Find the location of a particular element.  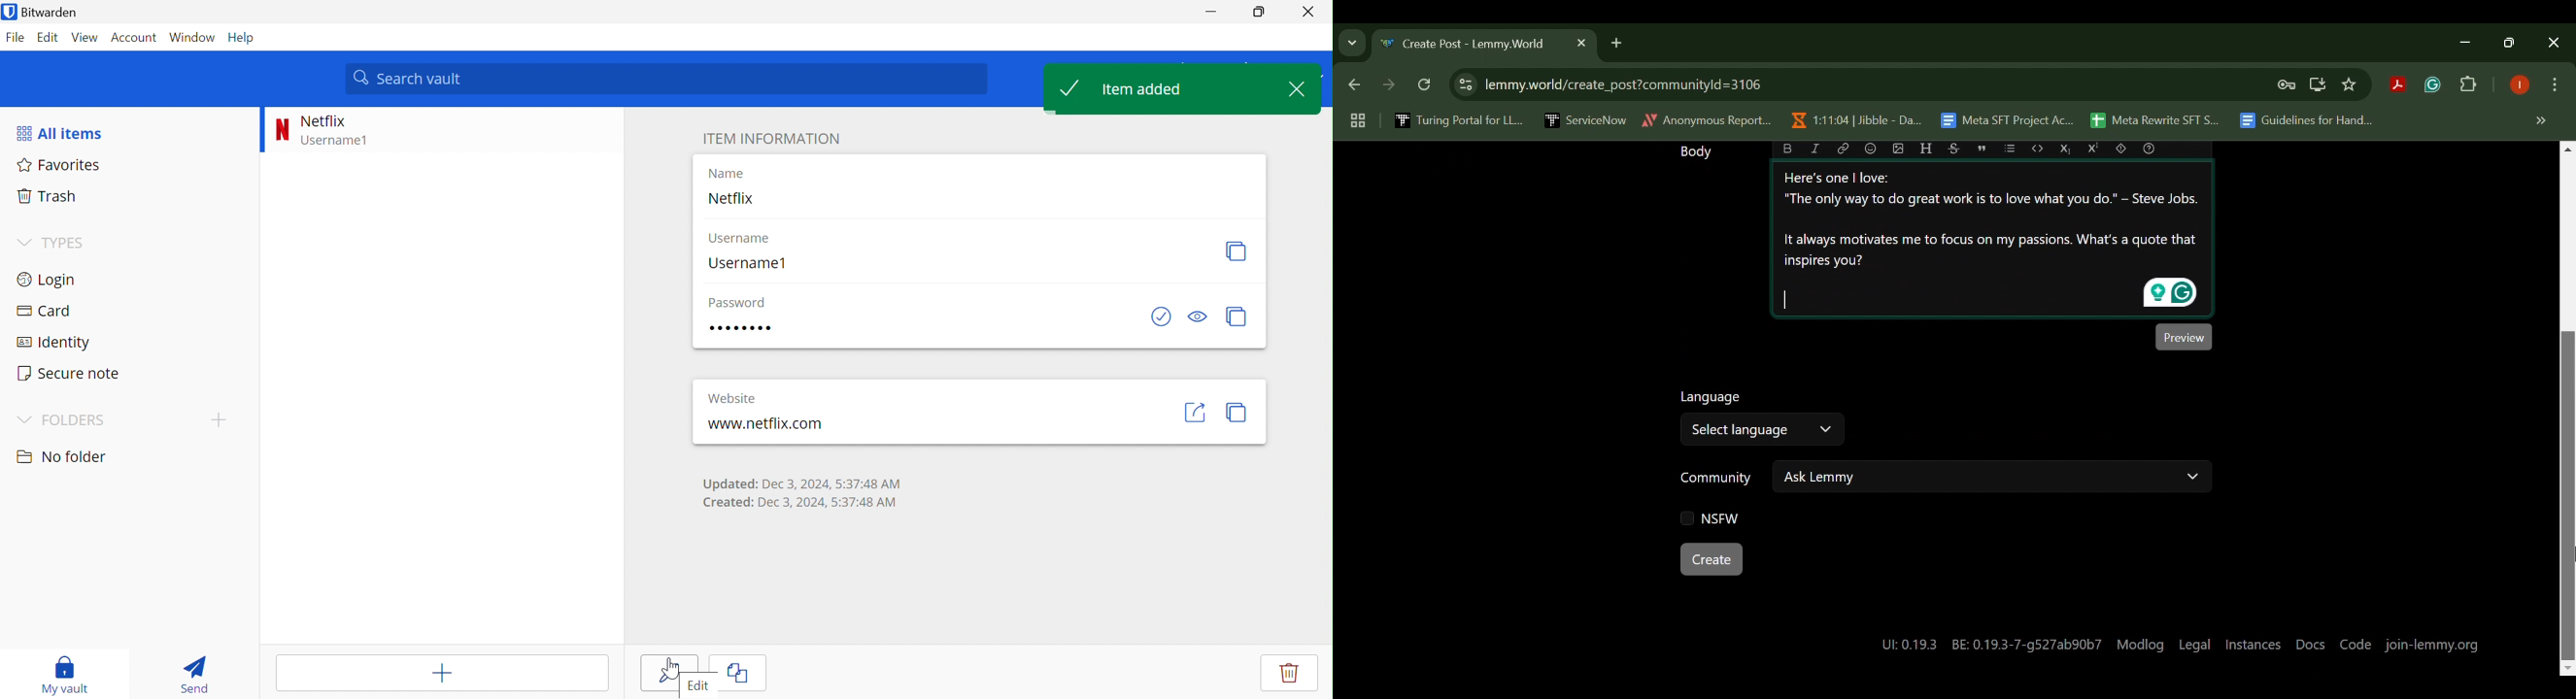

Netflix is located at coordinates (732, 199).